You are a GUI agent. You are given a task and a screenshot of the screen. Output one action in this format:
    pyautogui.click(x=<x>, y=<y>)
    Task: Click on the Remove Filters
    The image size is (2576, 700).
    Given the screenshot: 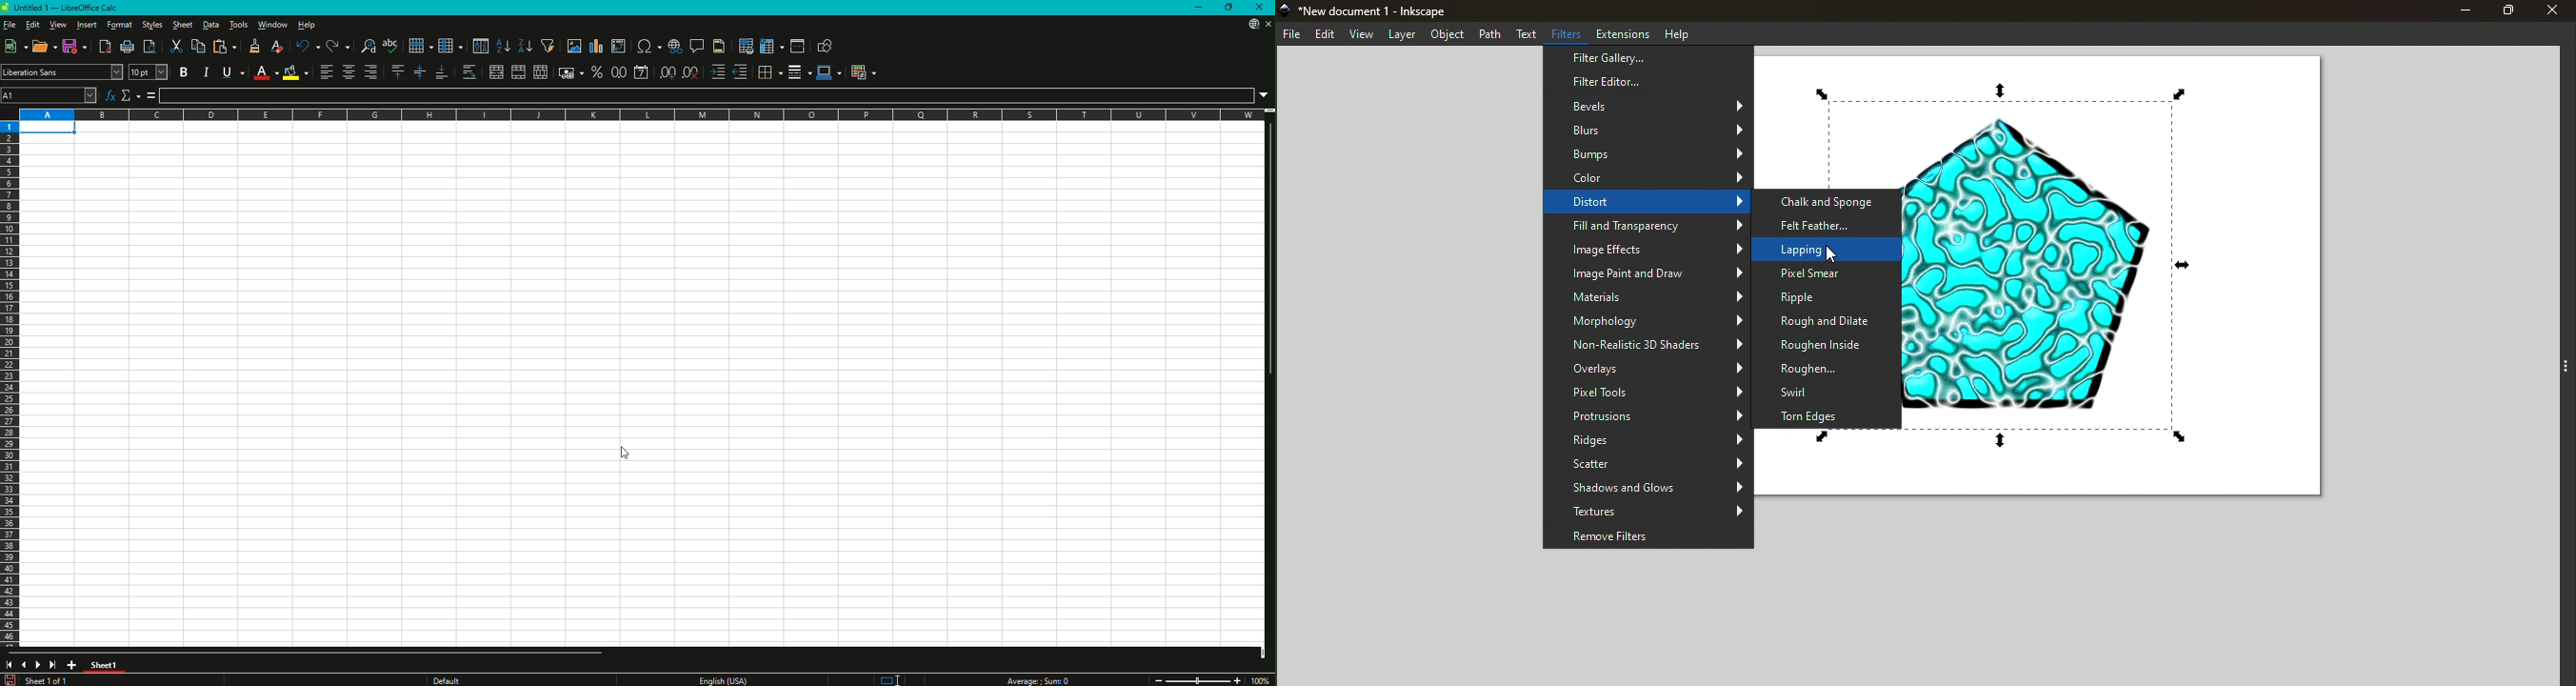 What is the action you would take?
    pyautogui.click(x=1648, y=536)
    